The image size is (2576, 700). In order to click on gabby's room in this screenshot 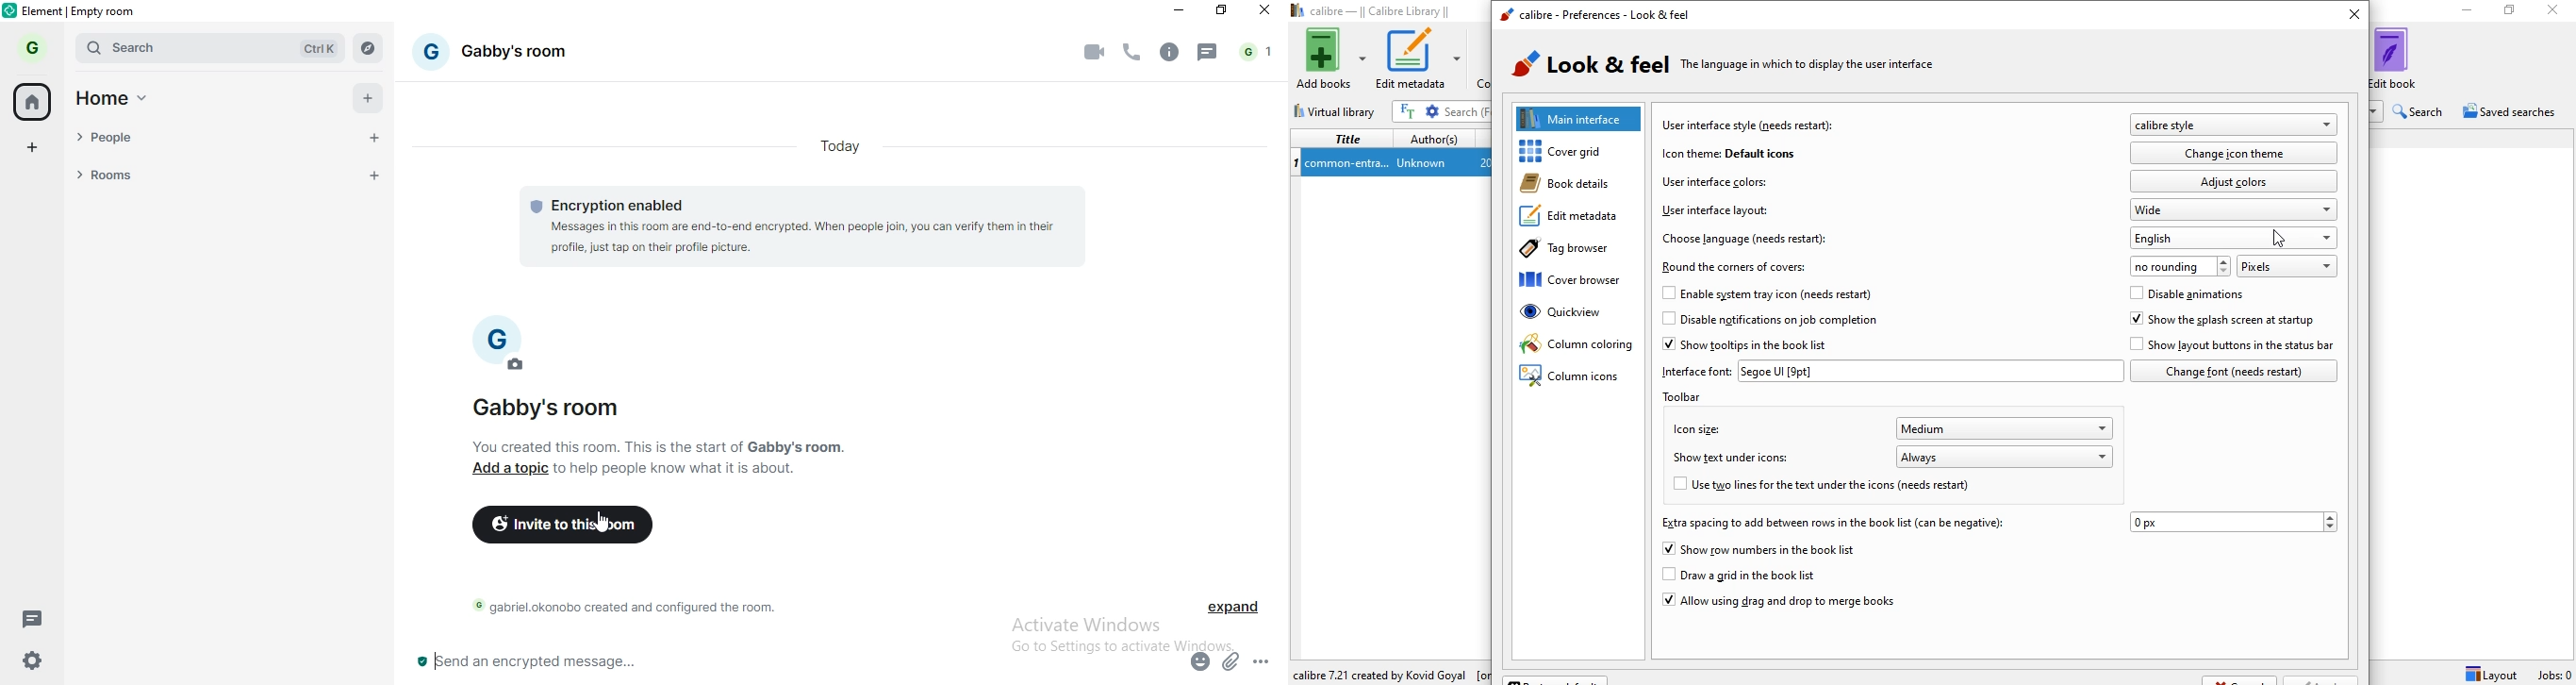, I will do `click(491, 55)`.